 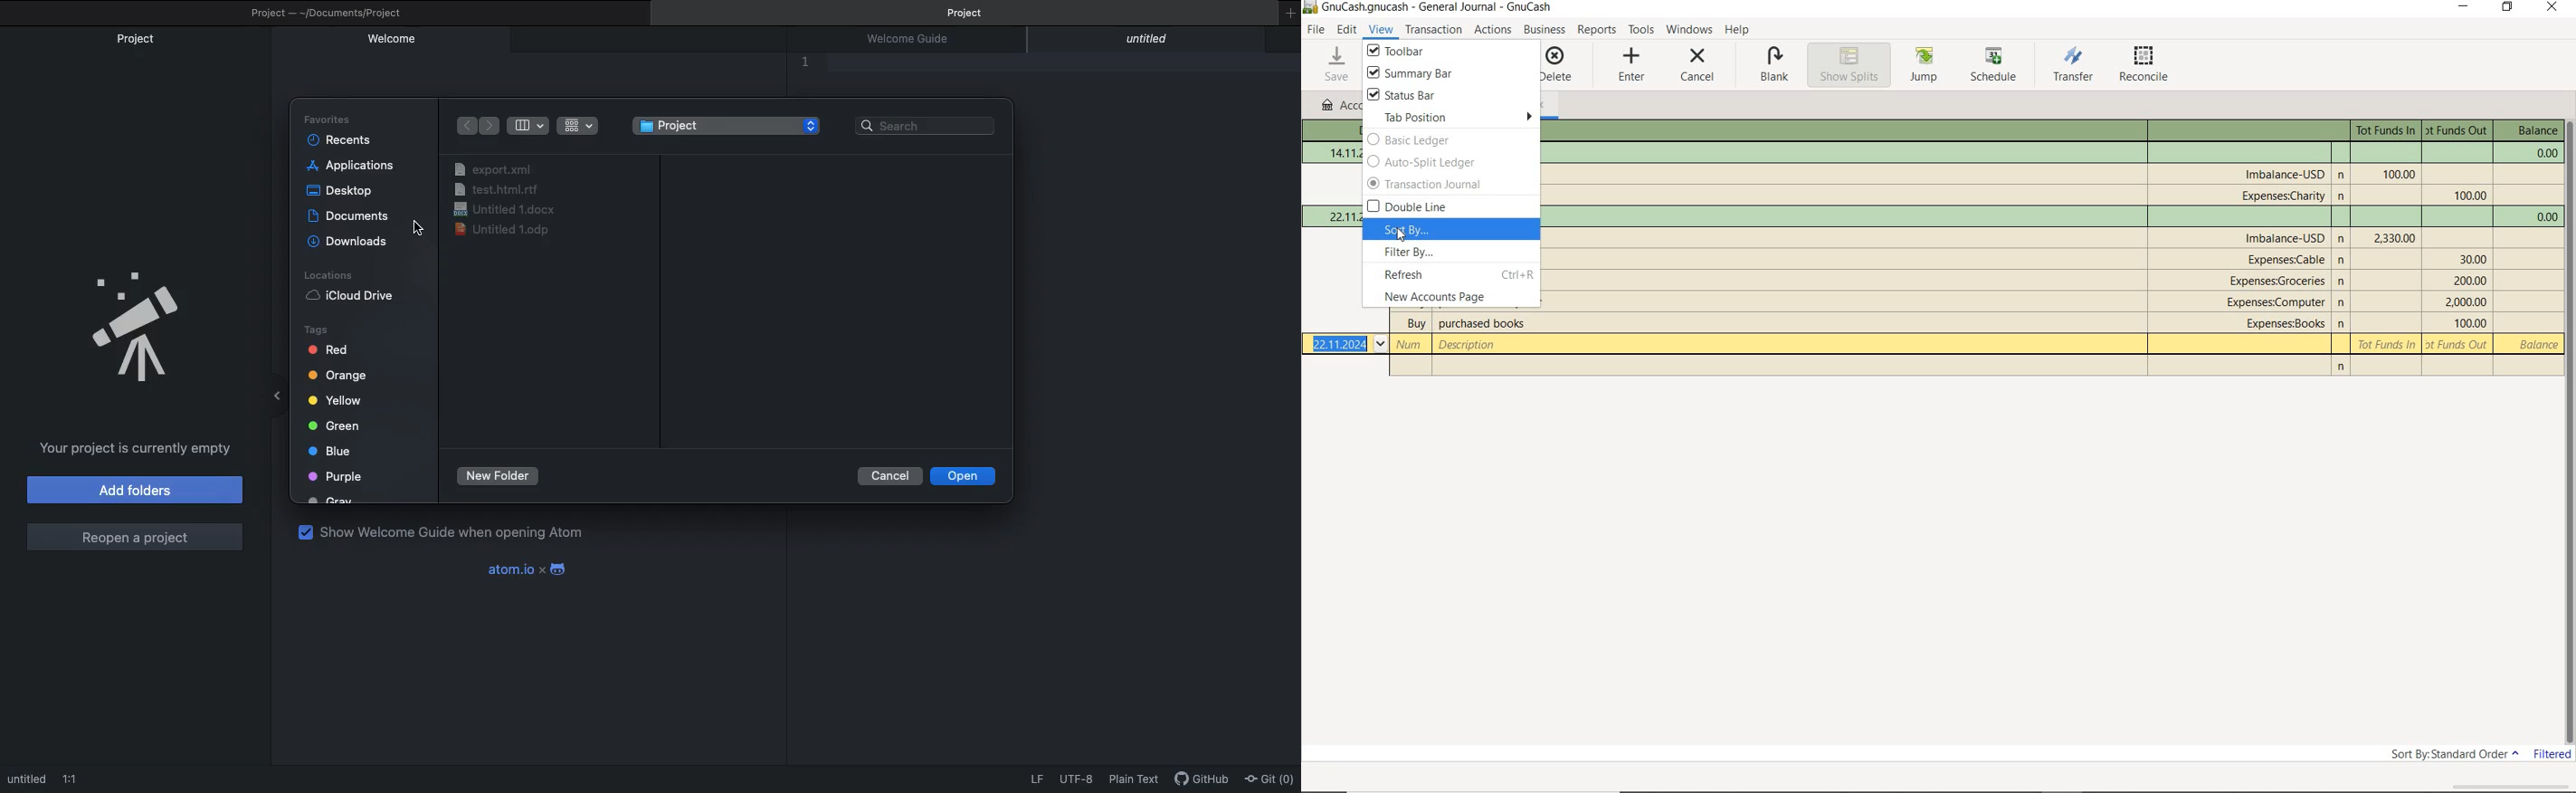 I want to click on TRANSFER, so click(x=2073, y=65).